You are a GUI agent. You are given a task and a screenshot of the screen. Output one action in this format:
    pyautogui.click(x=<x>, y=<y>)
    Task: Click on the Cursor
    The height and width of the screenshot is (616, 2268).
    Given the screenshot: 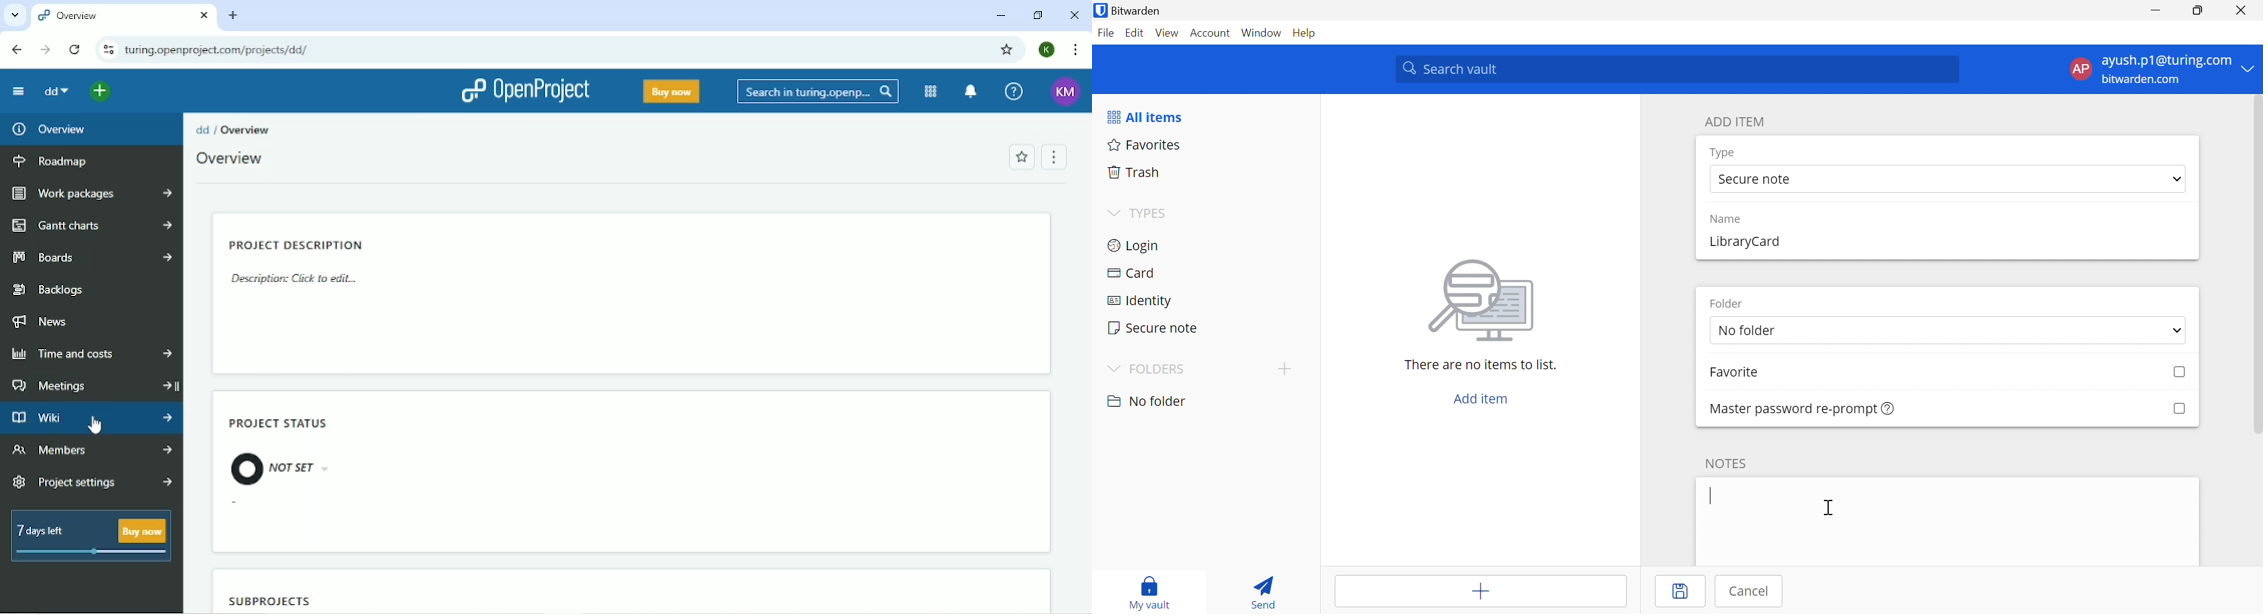 What is the action you would take?
    pyautogui.click(x=1829, y=507)
    